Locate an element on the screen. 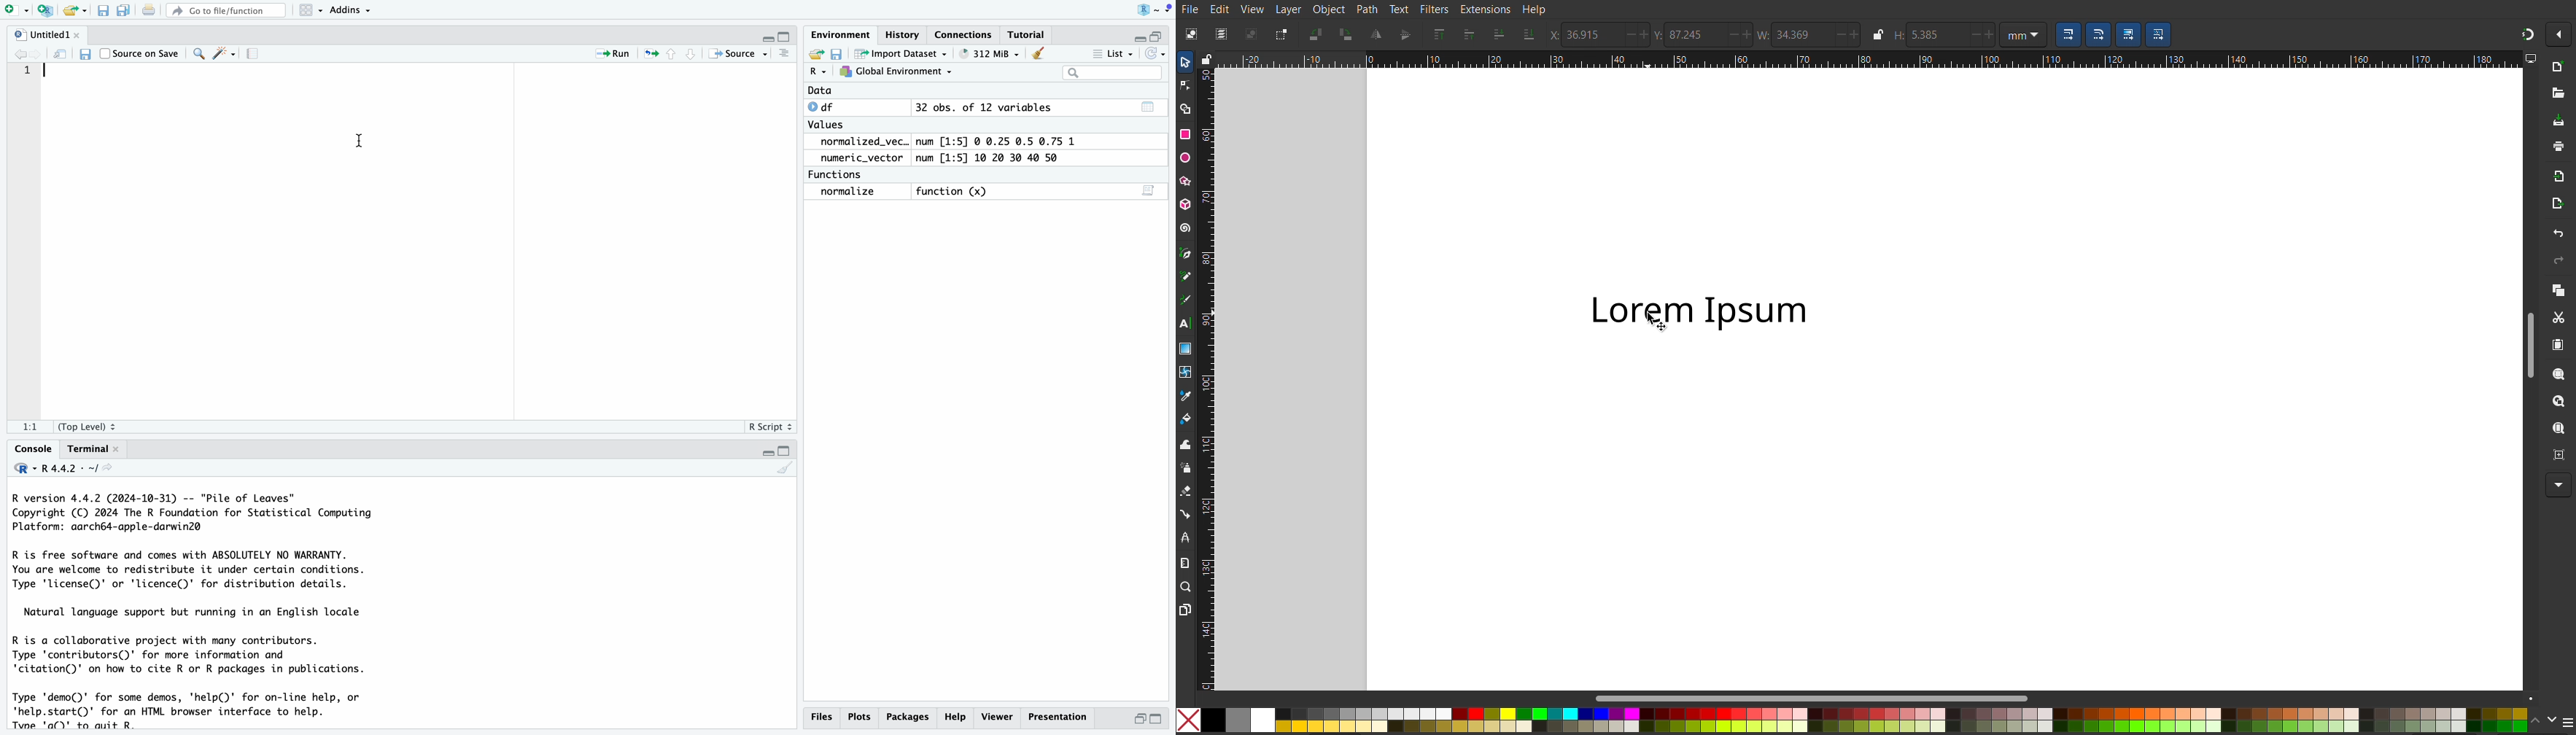 The height and width of the screenshot is (756, 2576). Data is located at coordinates (916, 91).